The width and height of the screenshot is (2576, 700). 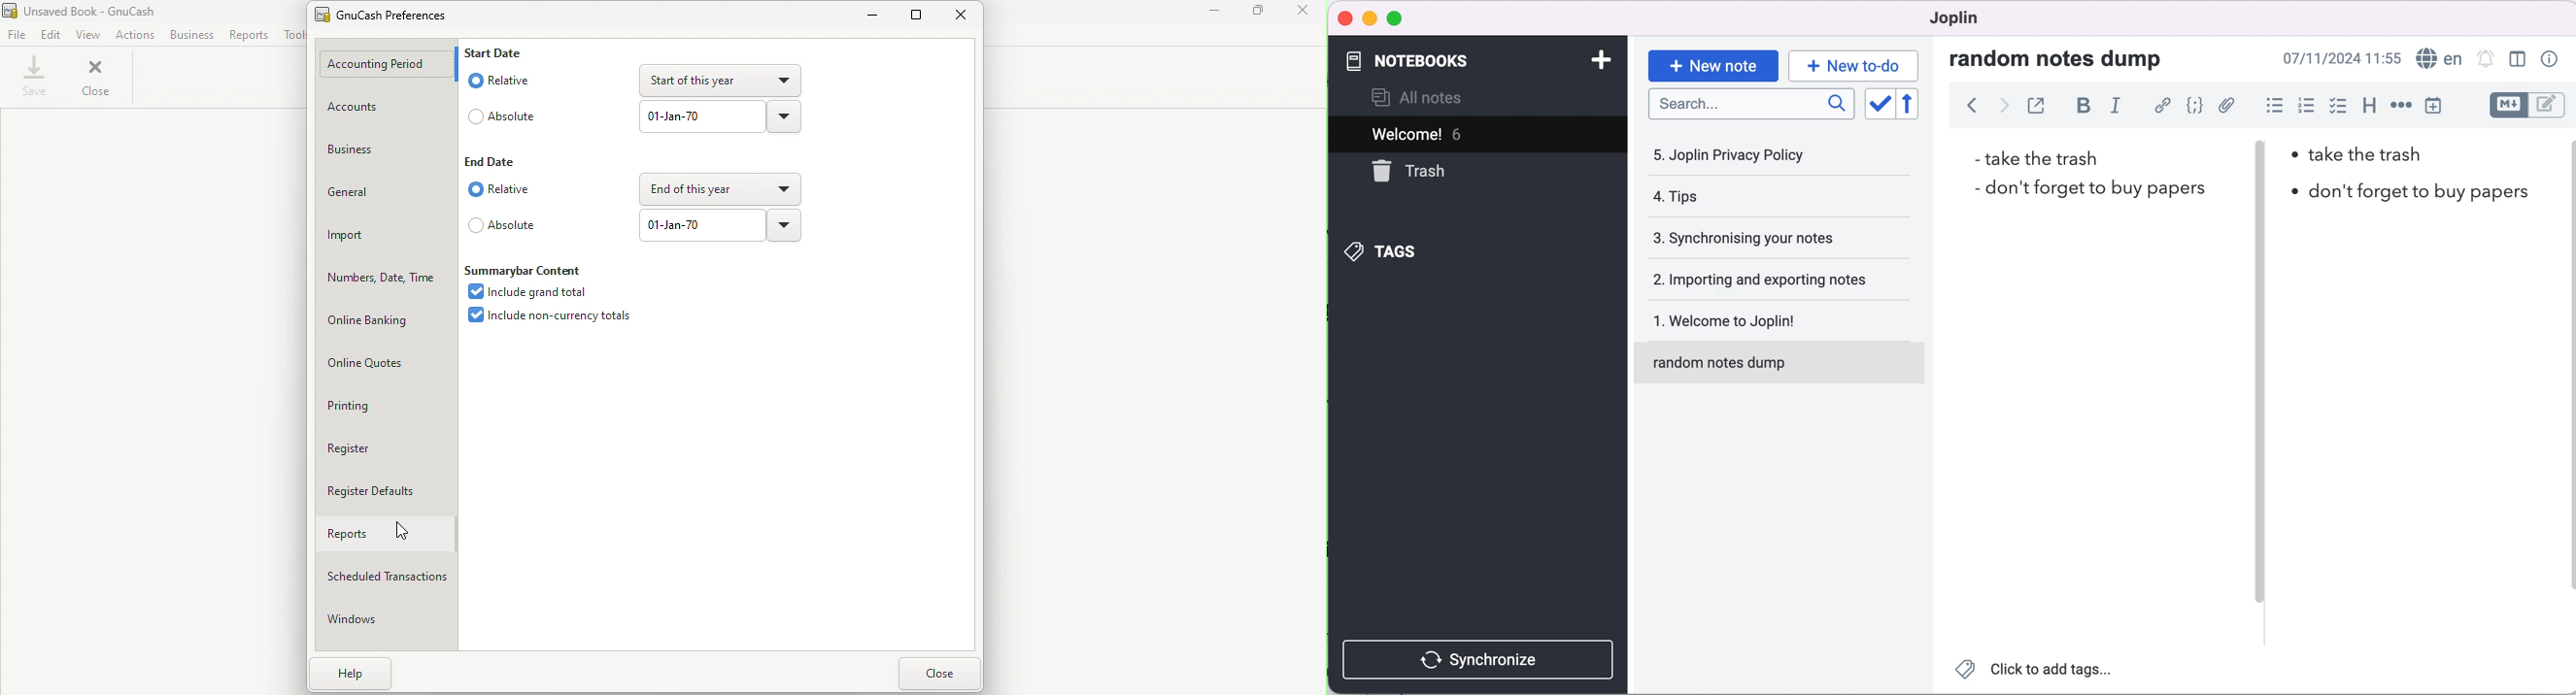 What do you see at coordinates (2409, 191) in the screenshot?
I see `don't forget to buy papers` at bounding box center [2409, 191].